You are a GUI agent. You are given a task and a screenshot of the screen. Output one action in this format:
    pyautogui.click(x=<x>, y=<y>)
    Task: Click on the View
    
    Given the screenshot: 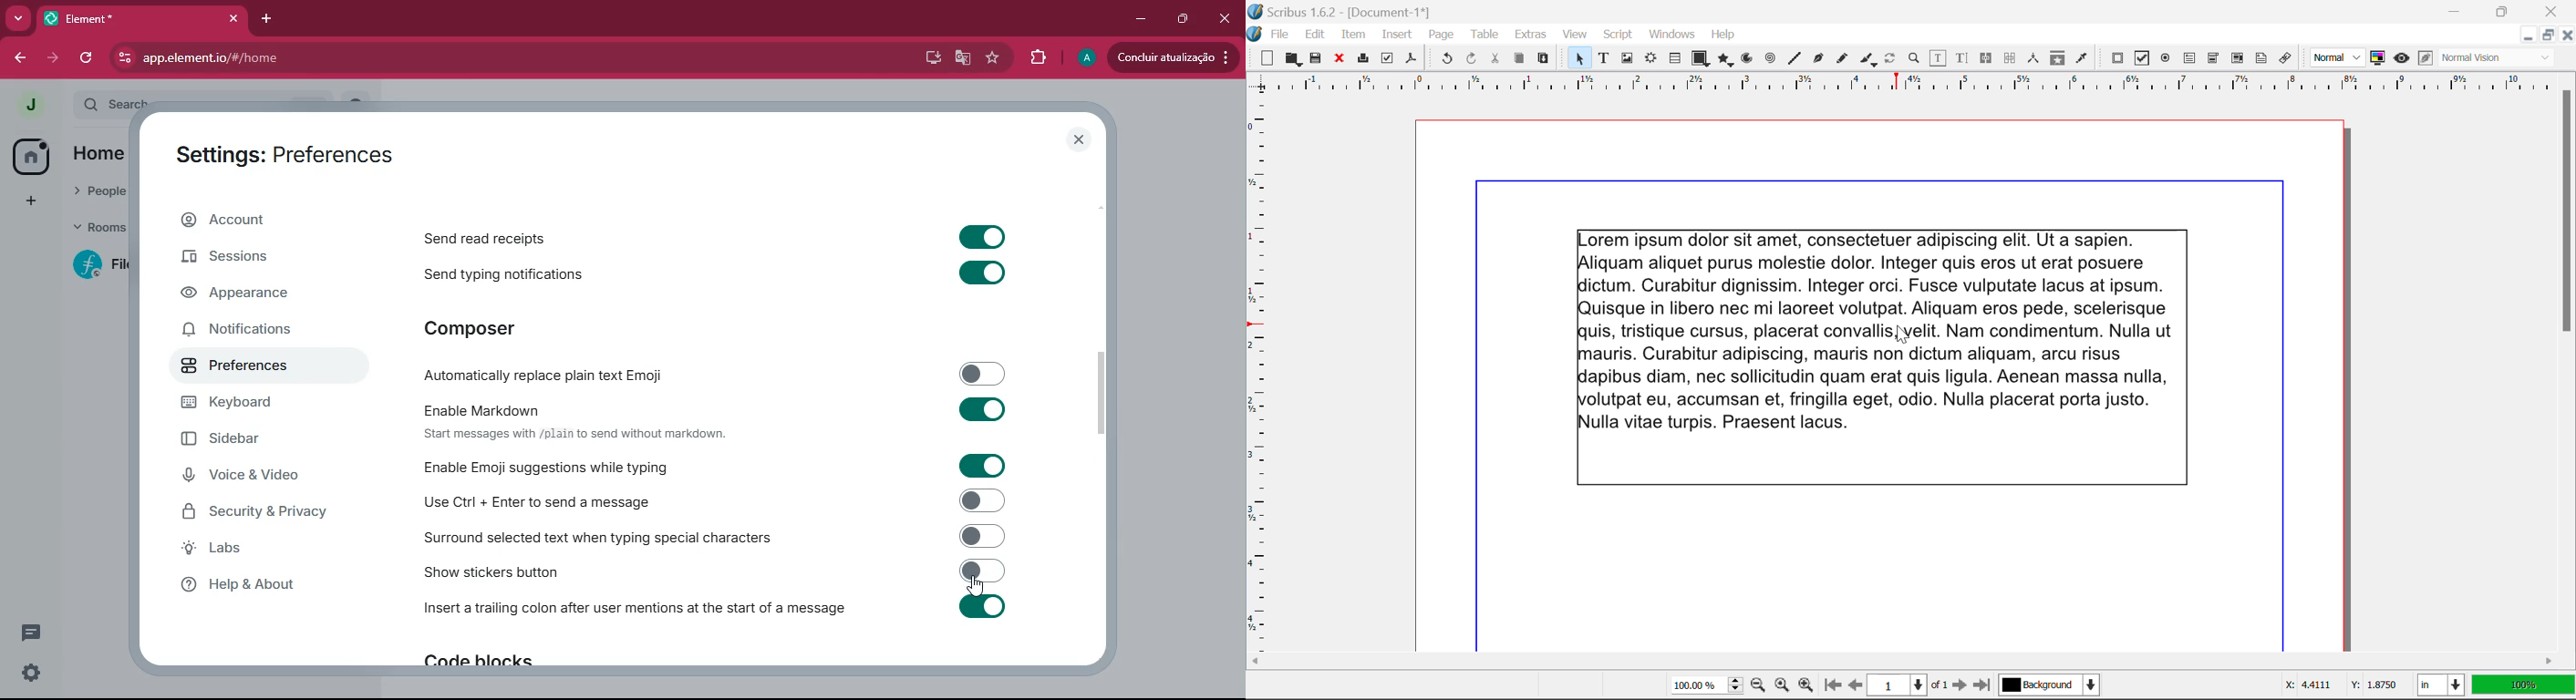 What is the action you would take?
    pyautogui.click(x=1575, y=35)
    